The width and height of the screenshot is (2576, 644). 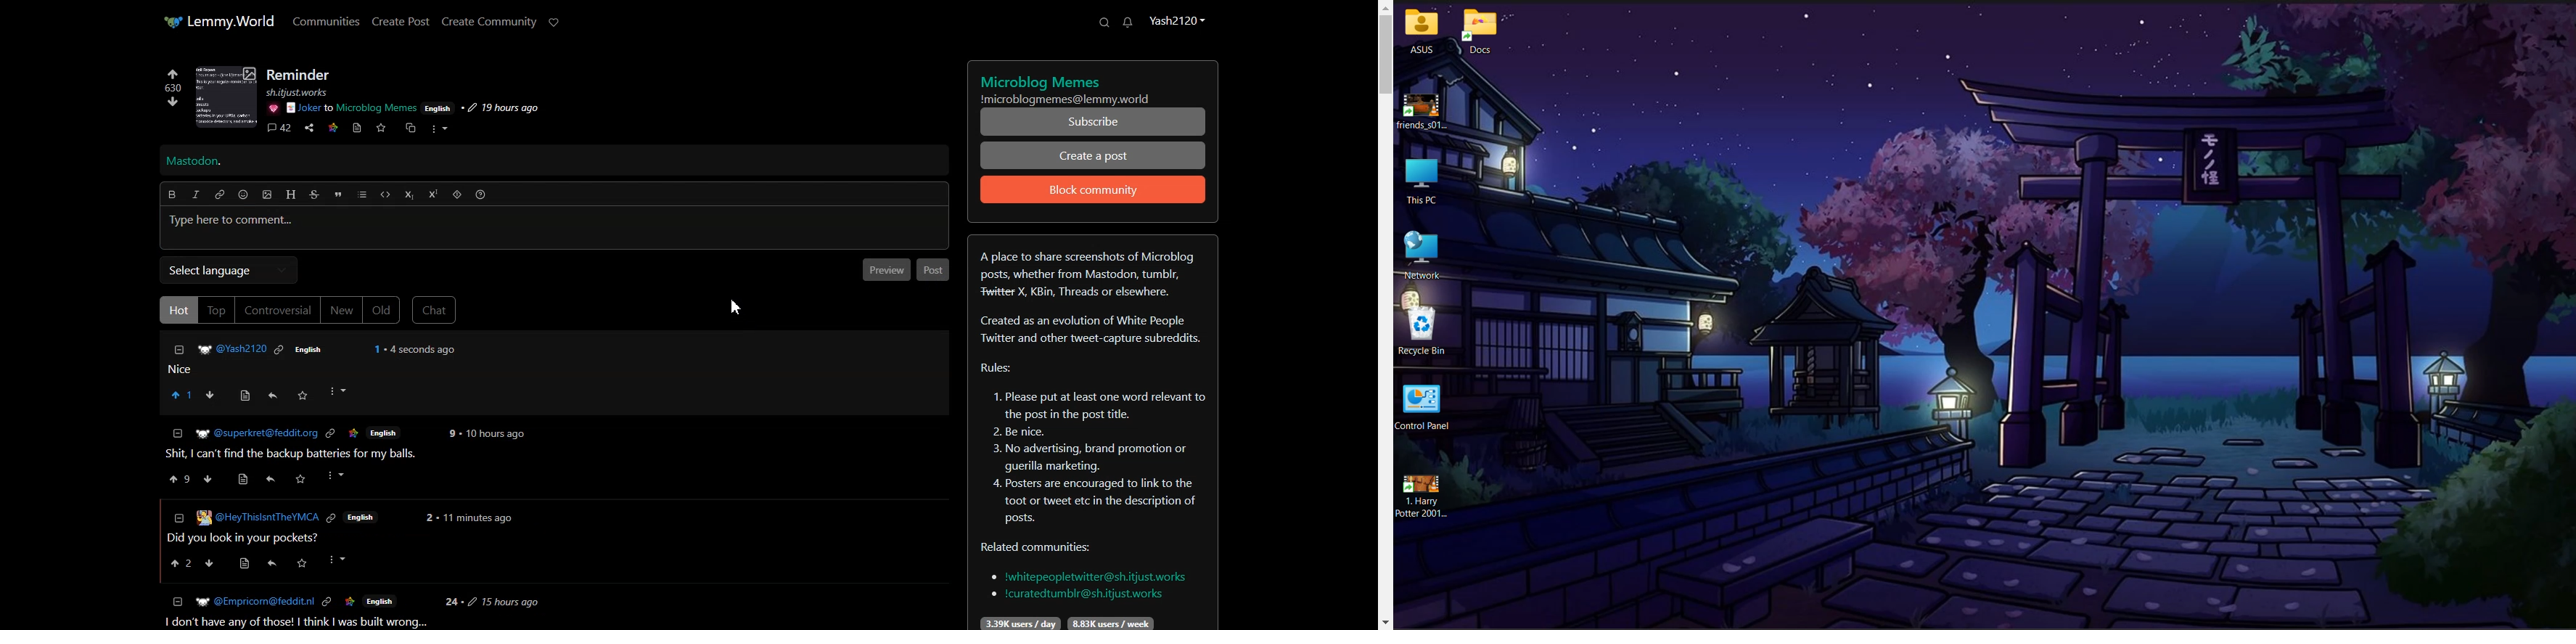 What do you see at coordinates (457, 195) in the screenshot?
I see `Spoiler` at bounding box center [457, 195].